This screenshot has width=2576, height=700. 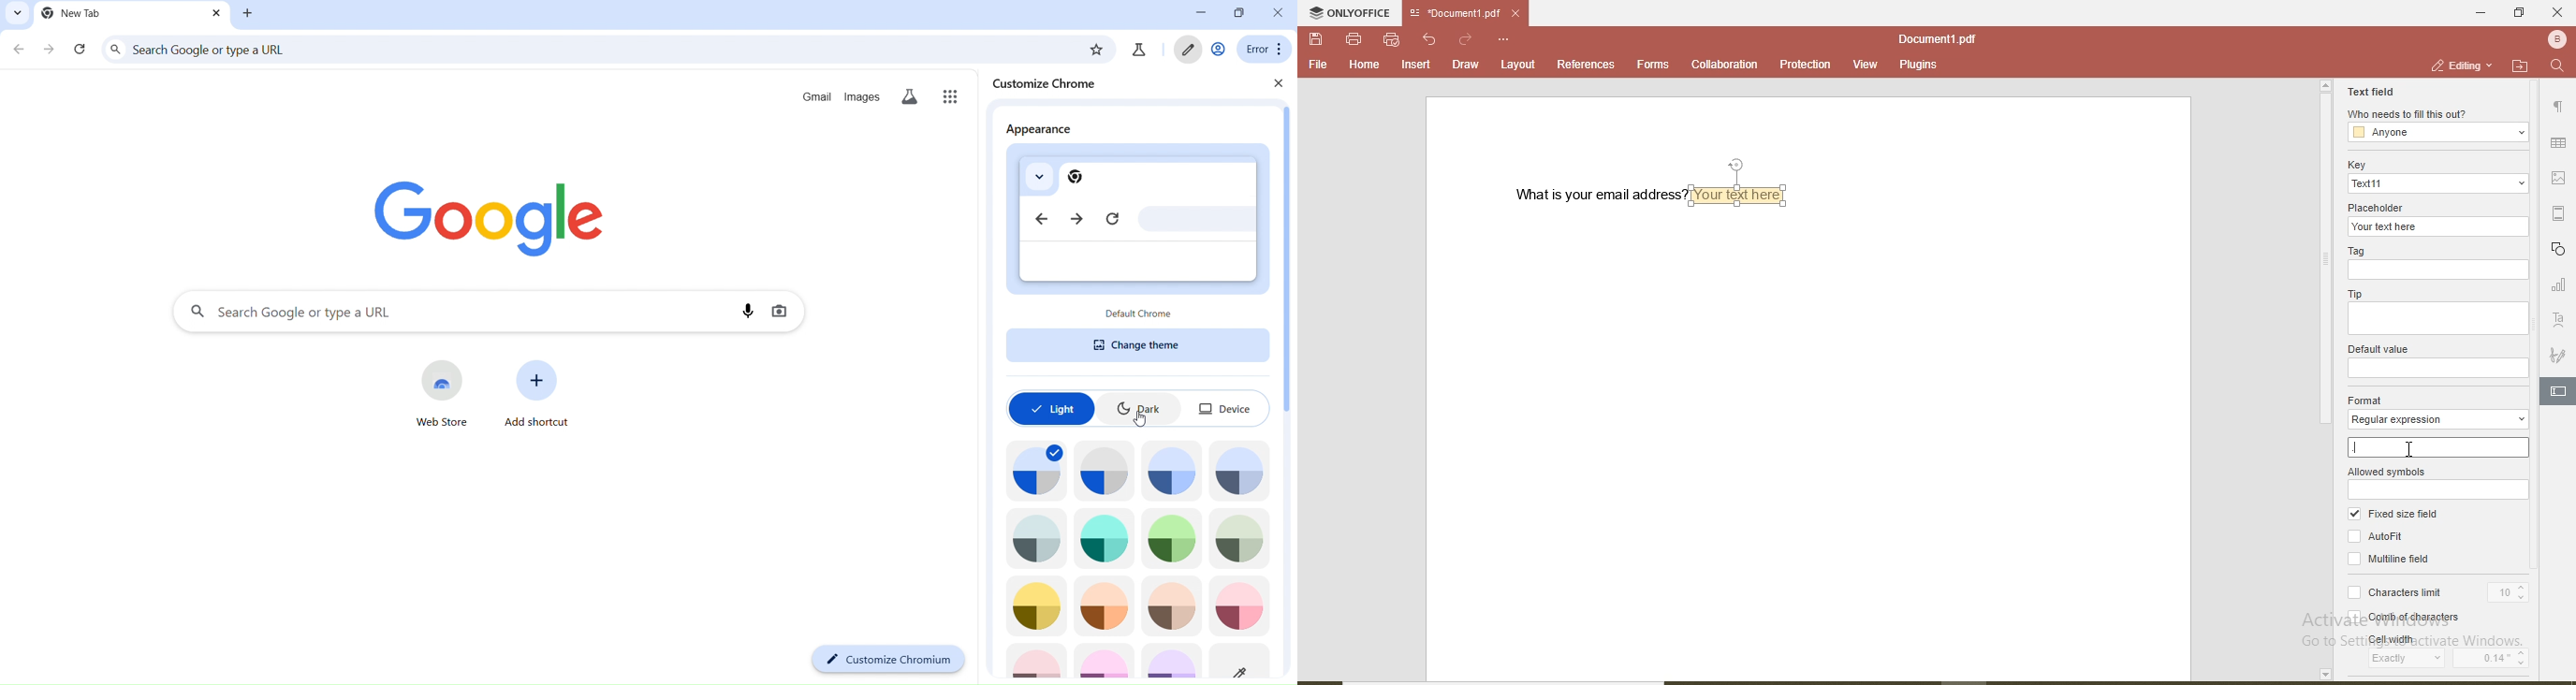 What do you see at coordinates (2439, 226) in the screenshot?
I see `your text here` at bounding box center [2439, 226].